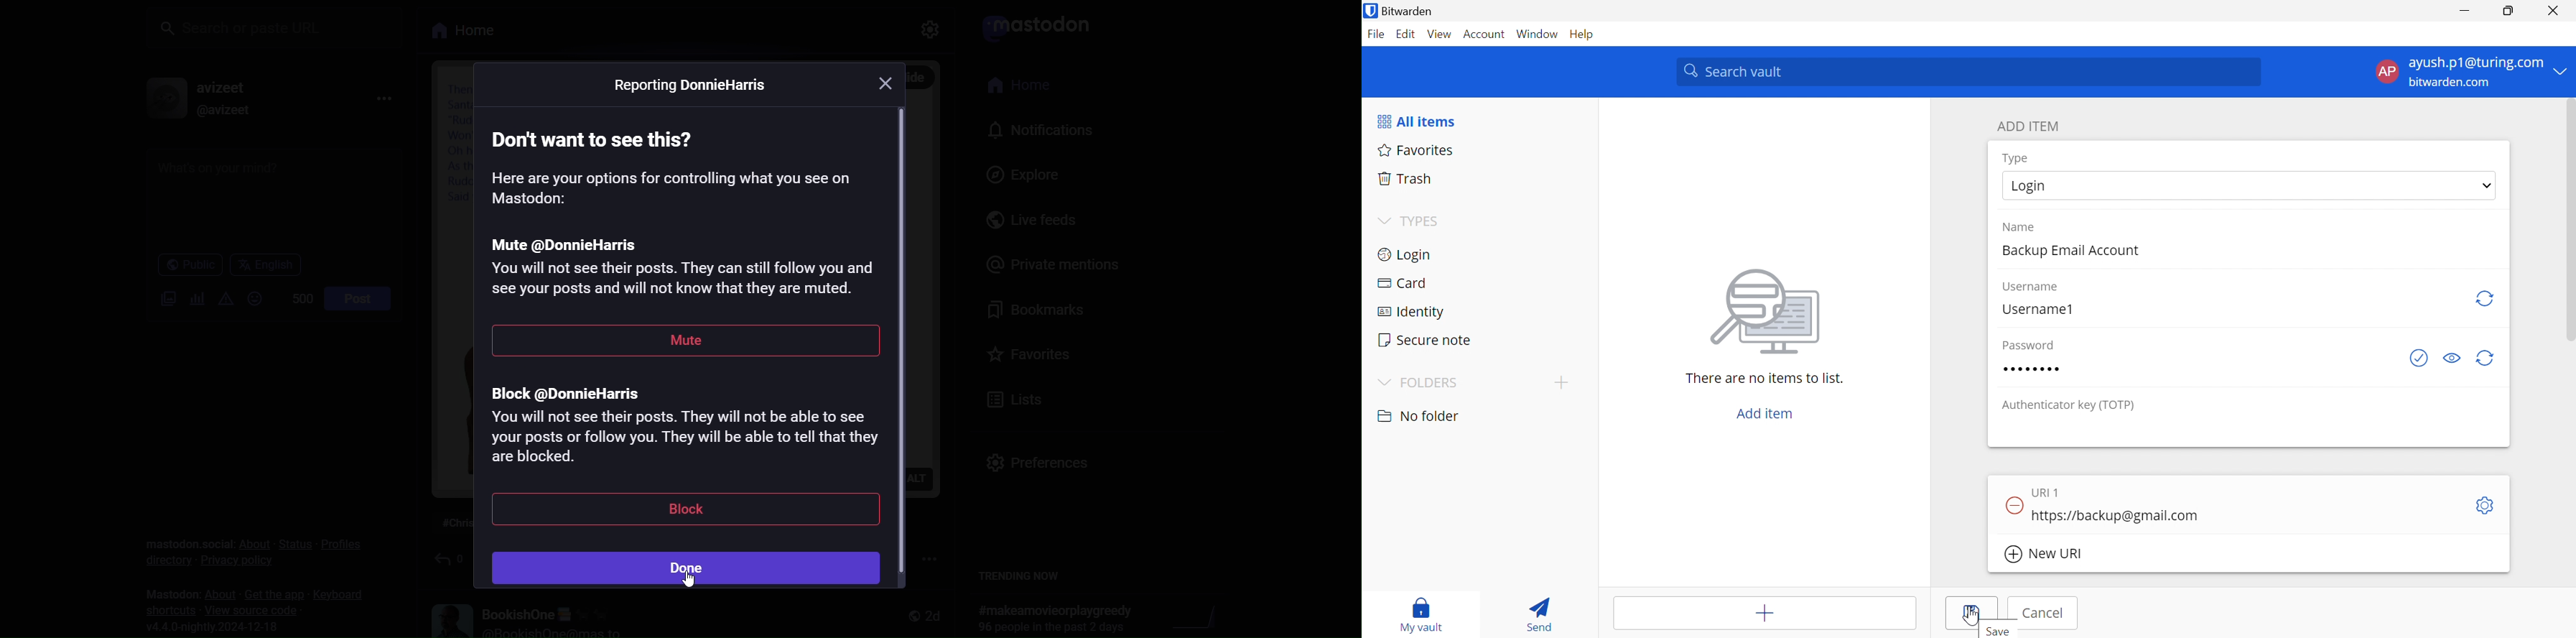 This screenshot has width=2576, height=644. I want to click on favorites, so click(1029, 352).